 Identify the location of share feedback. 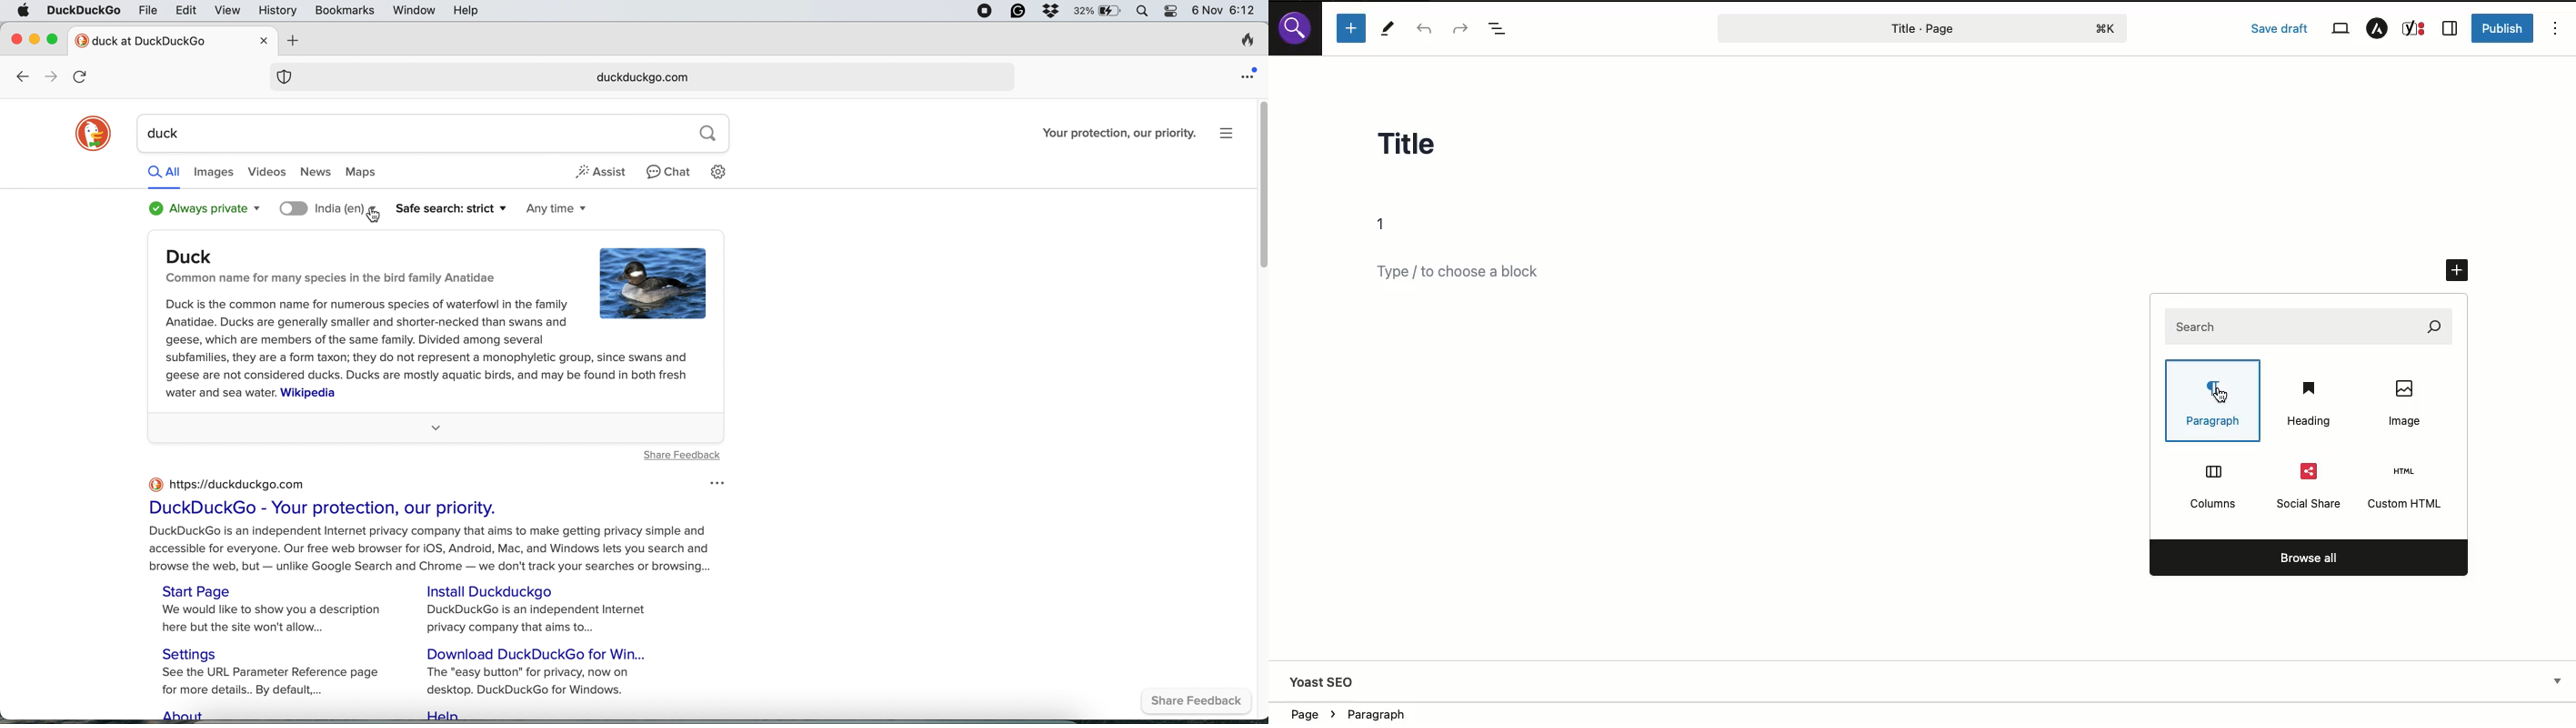
(682, 455).